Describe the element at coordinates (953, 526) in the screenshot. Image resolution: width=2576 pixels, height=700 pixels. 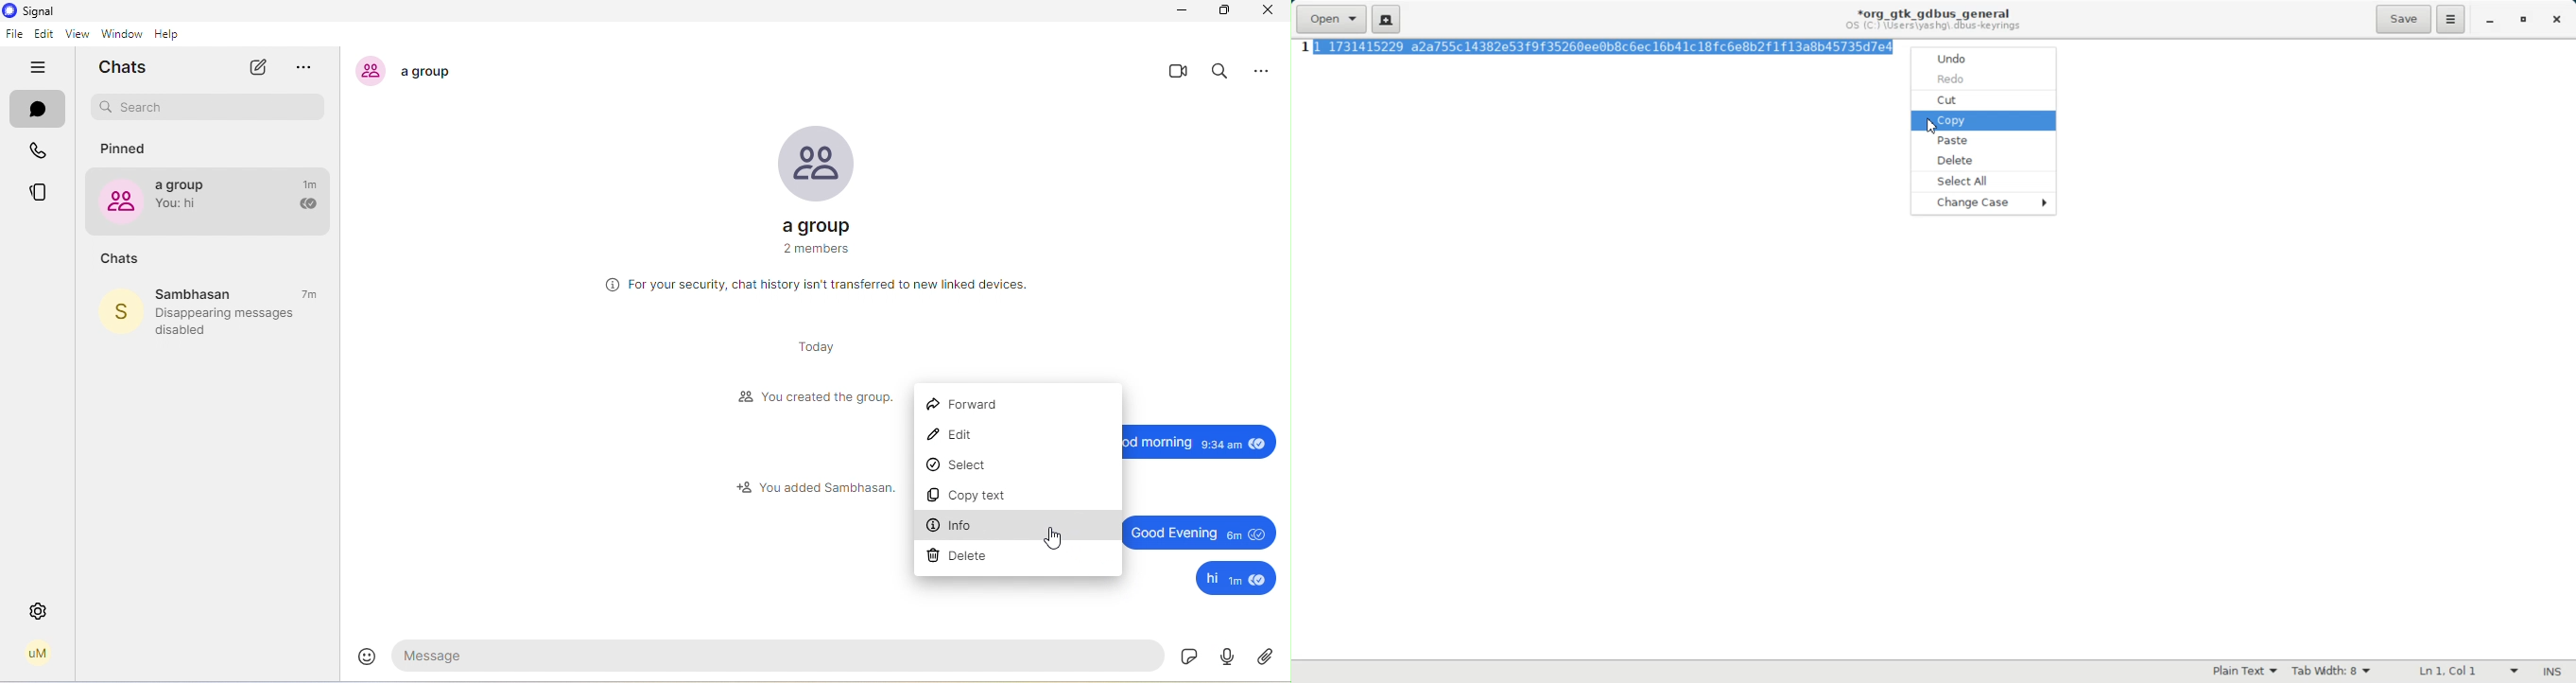
I see `info` at that location.